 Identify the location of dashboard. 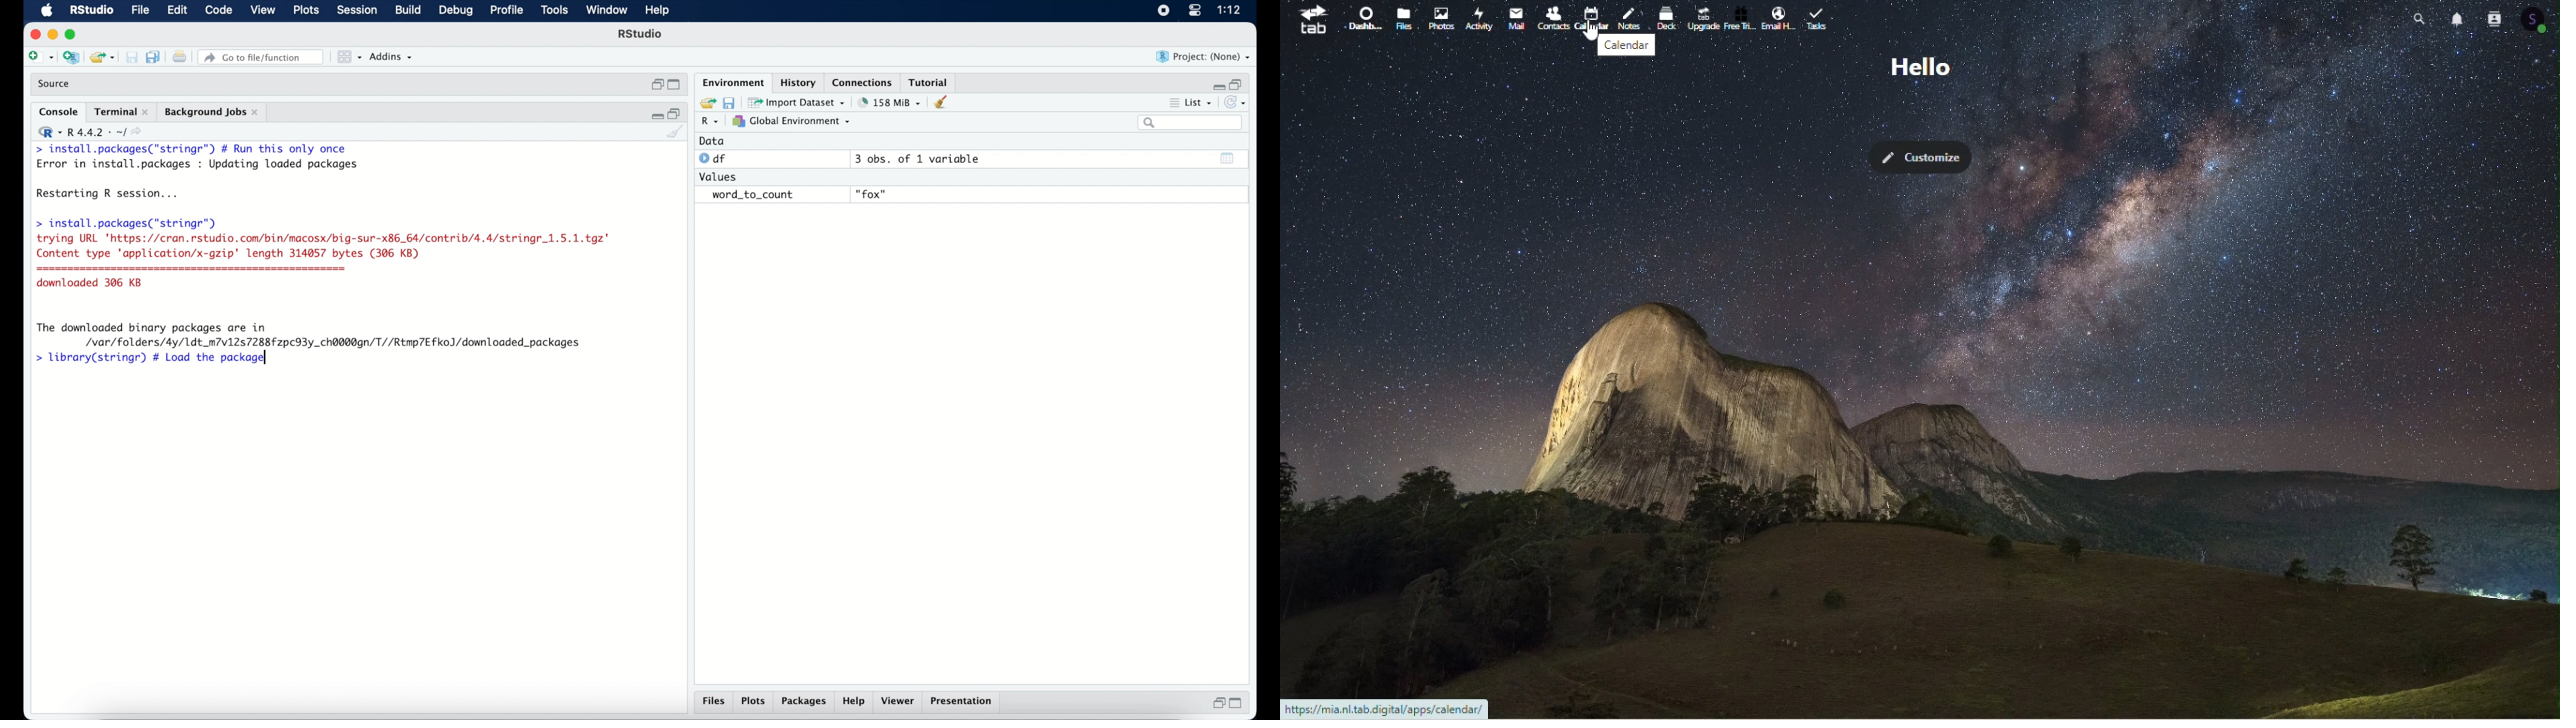
(1359, 20).